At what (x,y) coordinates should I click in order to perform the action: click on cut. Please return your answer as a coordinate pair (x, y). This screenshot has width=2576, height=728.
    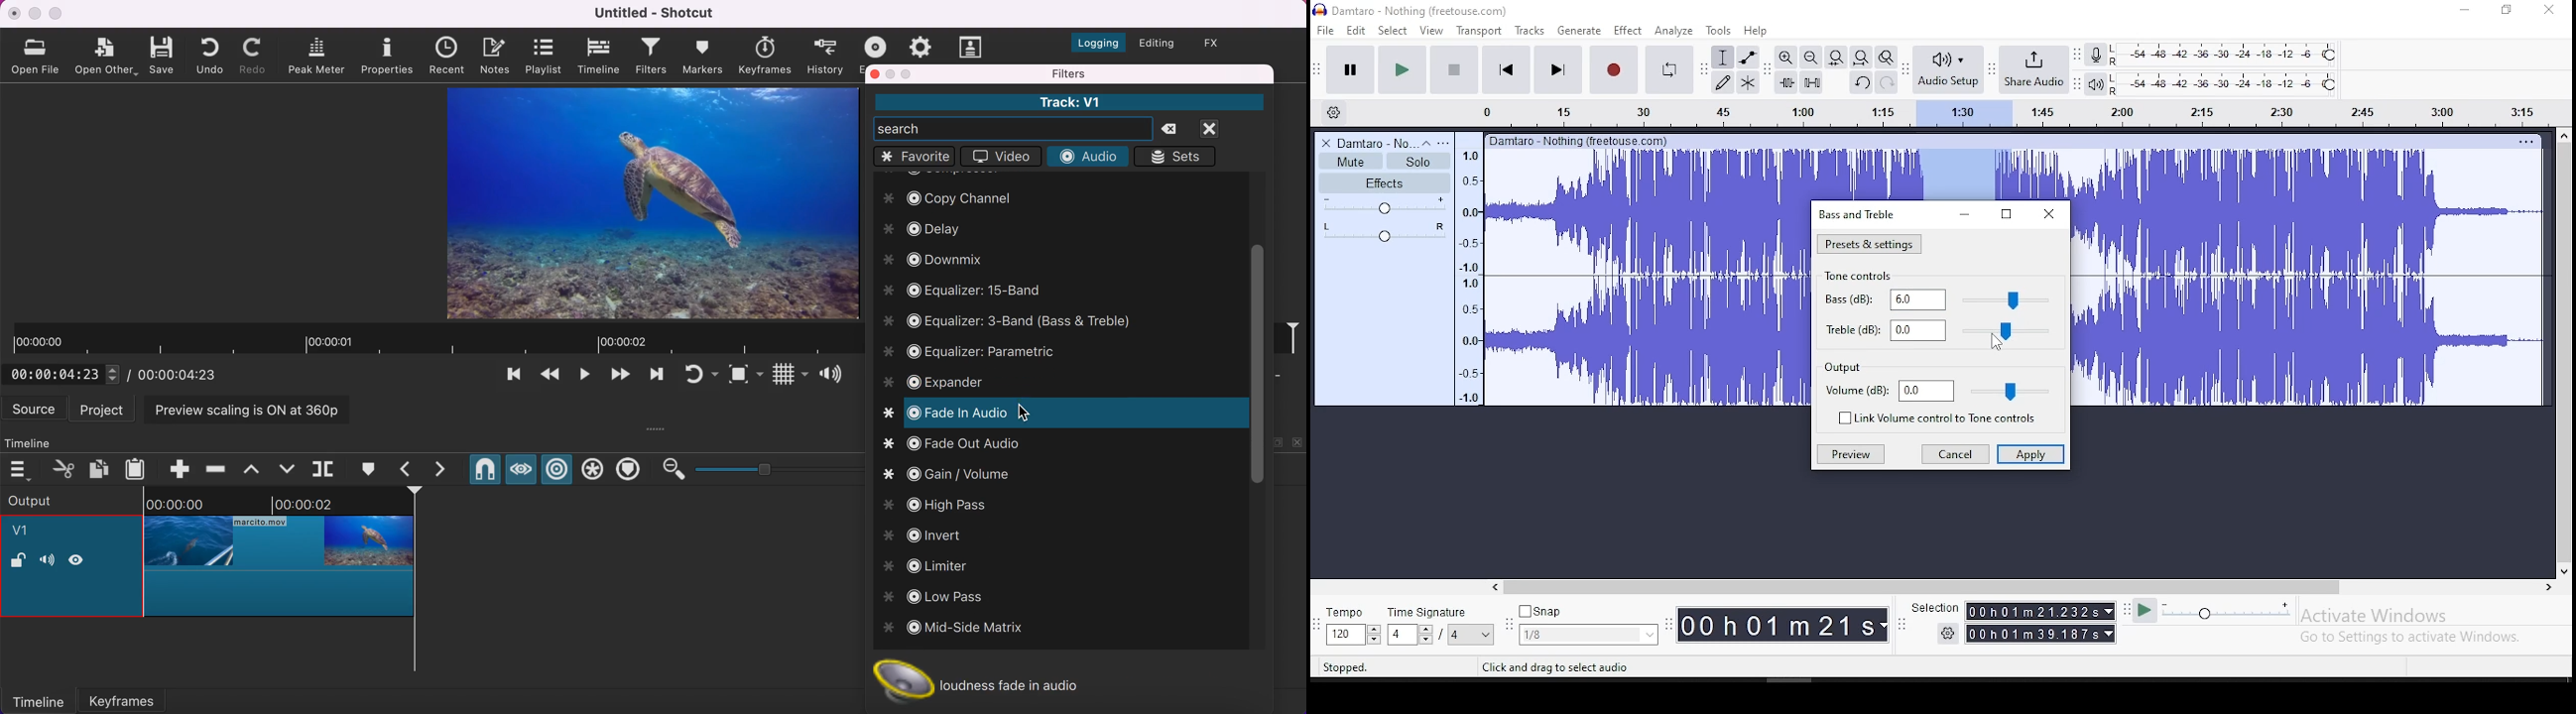
    Looking at the image, I should click on (64, 468).